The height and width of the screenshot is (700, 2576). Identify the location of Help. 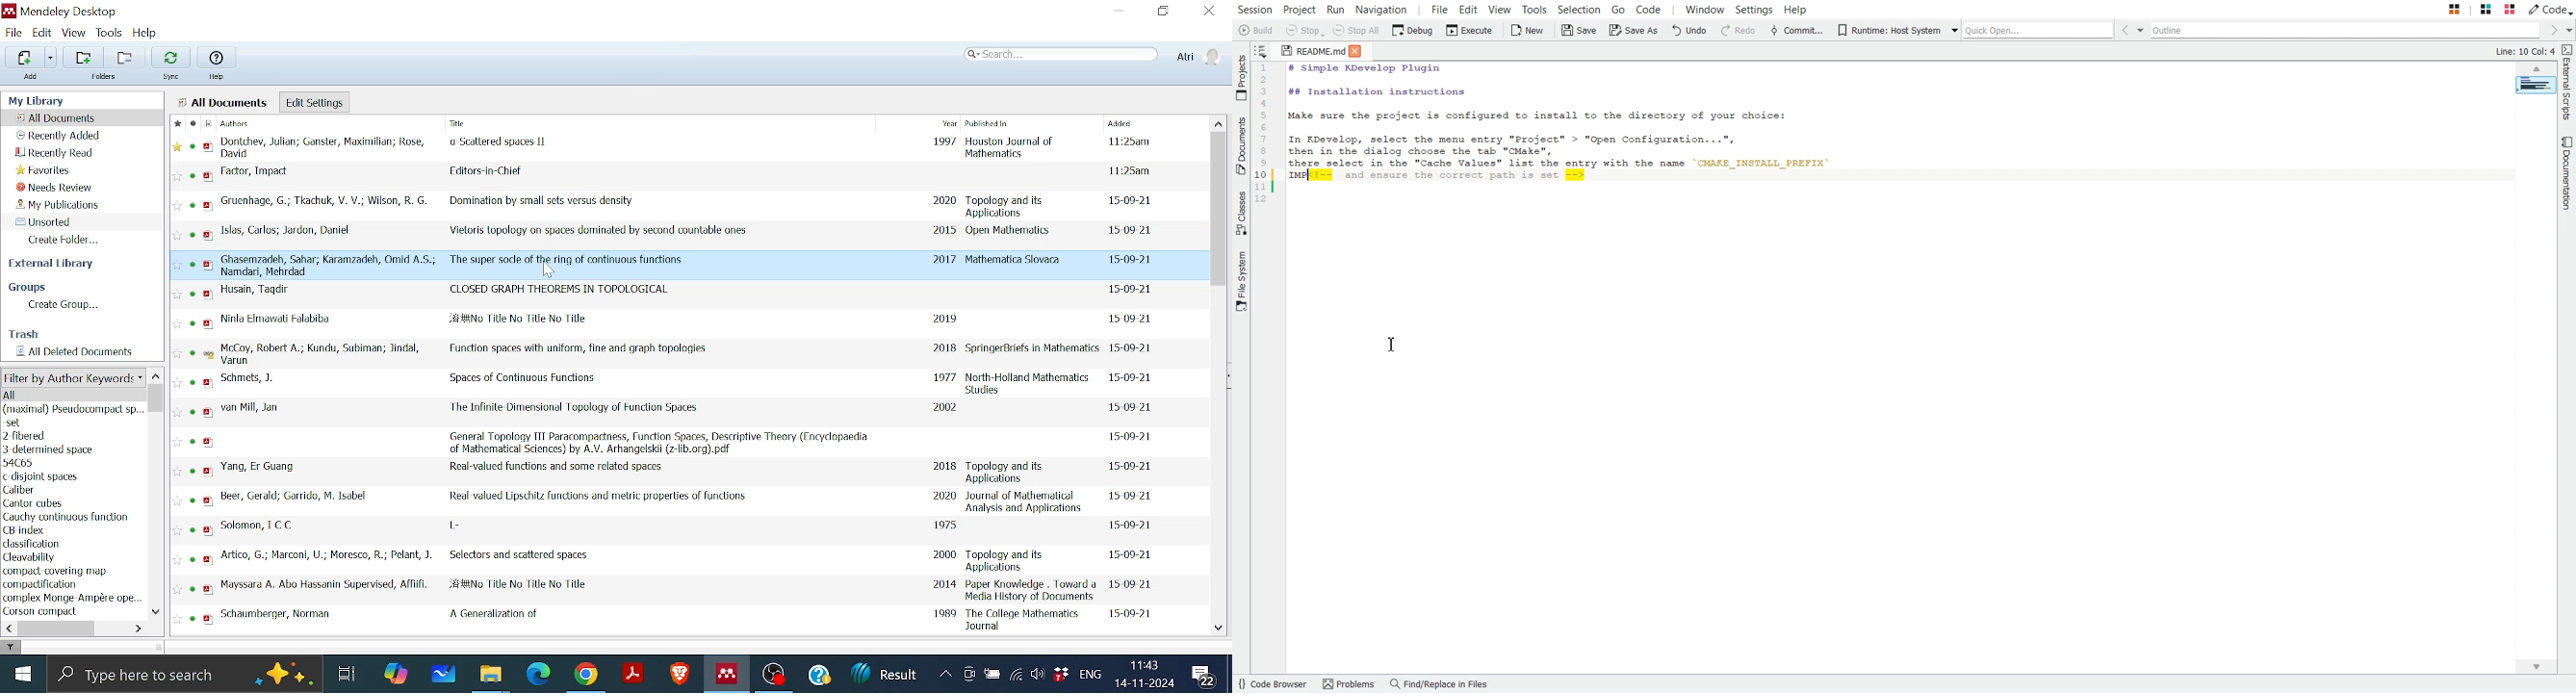
(215, 64).